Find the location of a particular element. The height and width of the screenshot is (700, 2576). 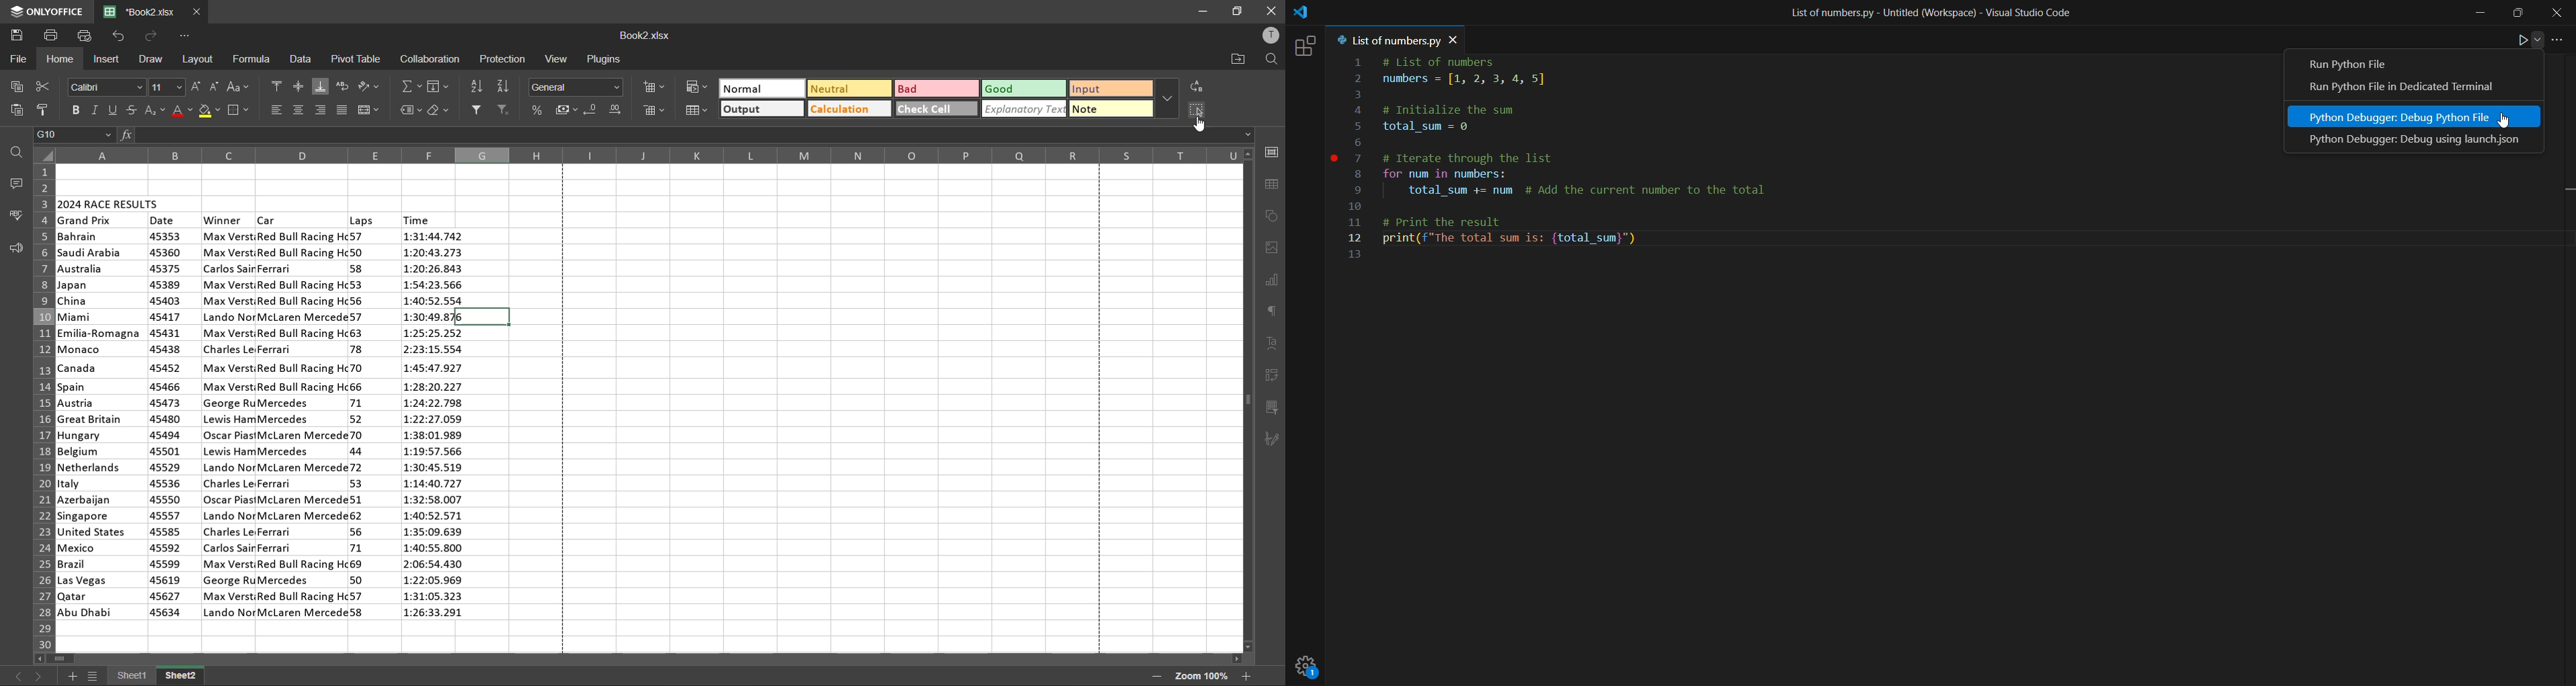

clear filter is located at coordinates (504, 109).